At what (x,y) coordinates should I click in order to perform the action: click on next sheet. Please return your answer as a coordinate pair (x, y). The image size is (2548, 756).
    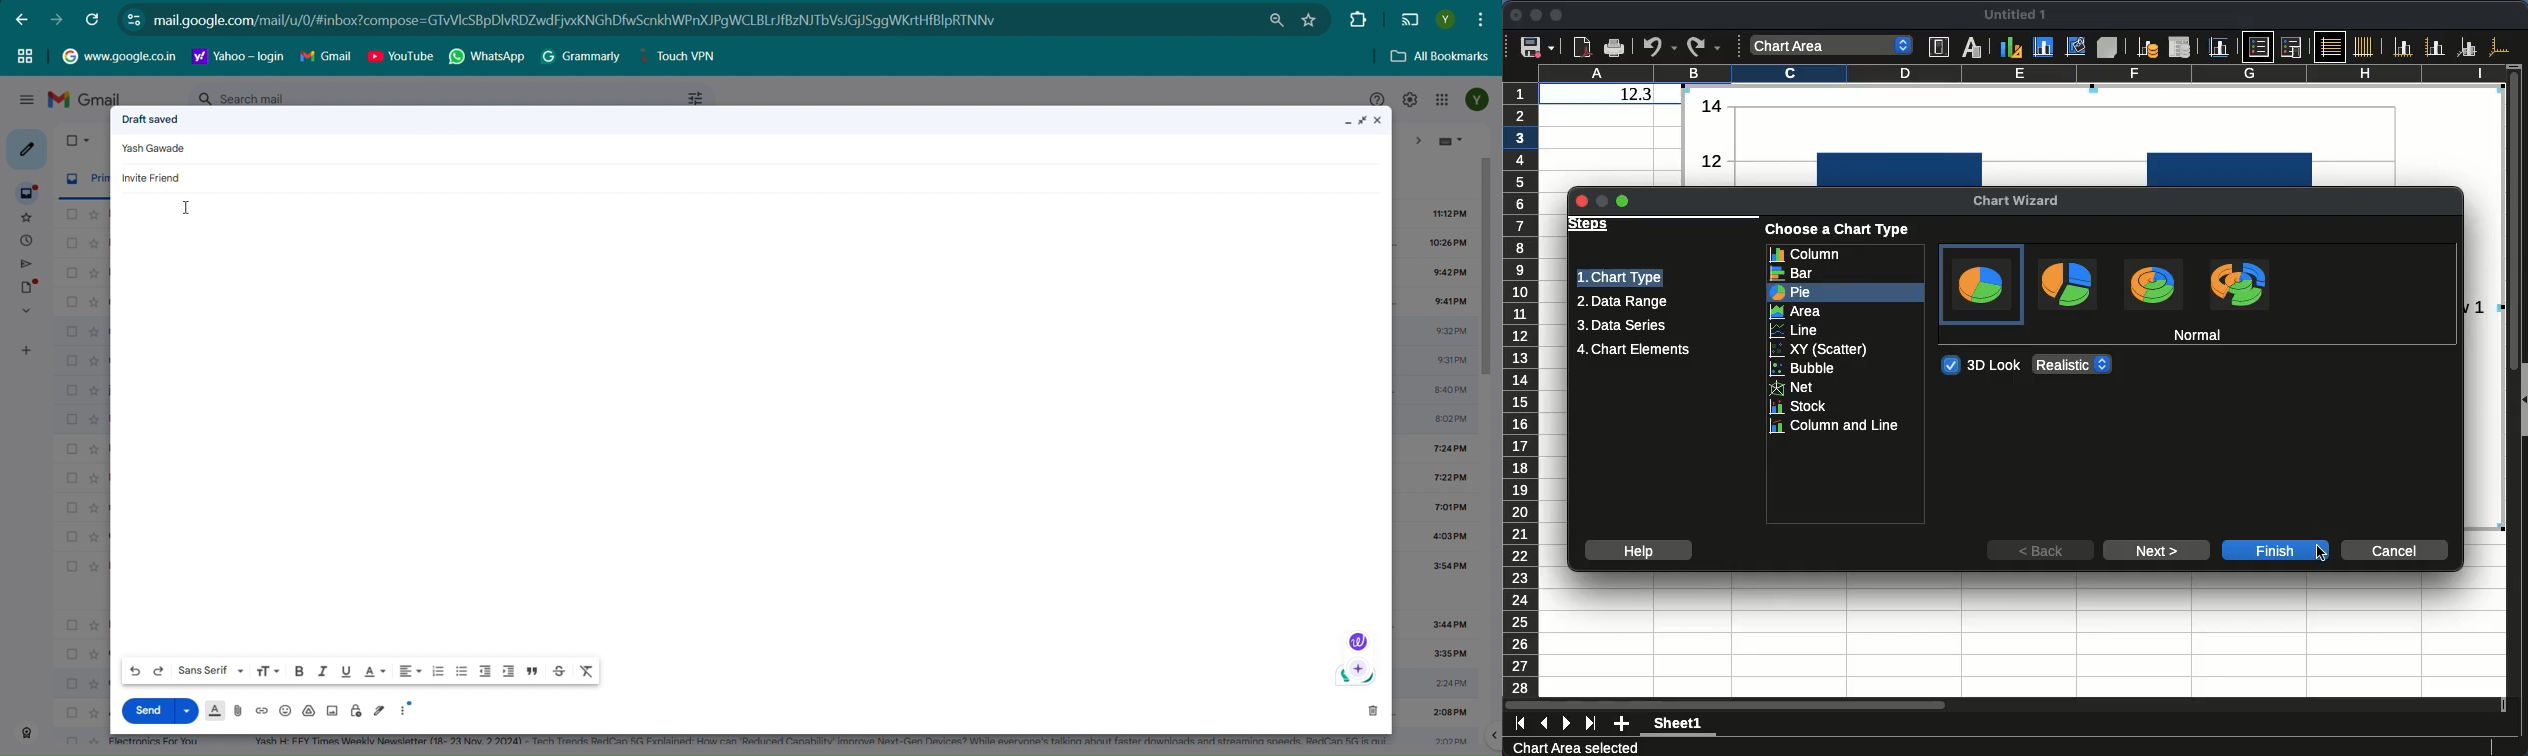
    Looking at the image, I should click on (1567, 724).